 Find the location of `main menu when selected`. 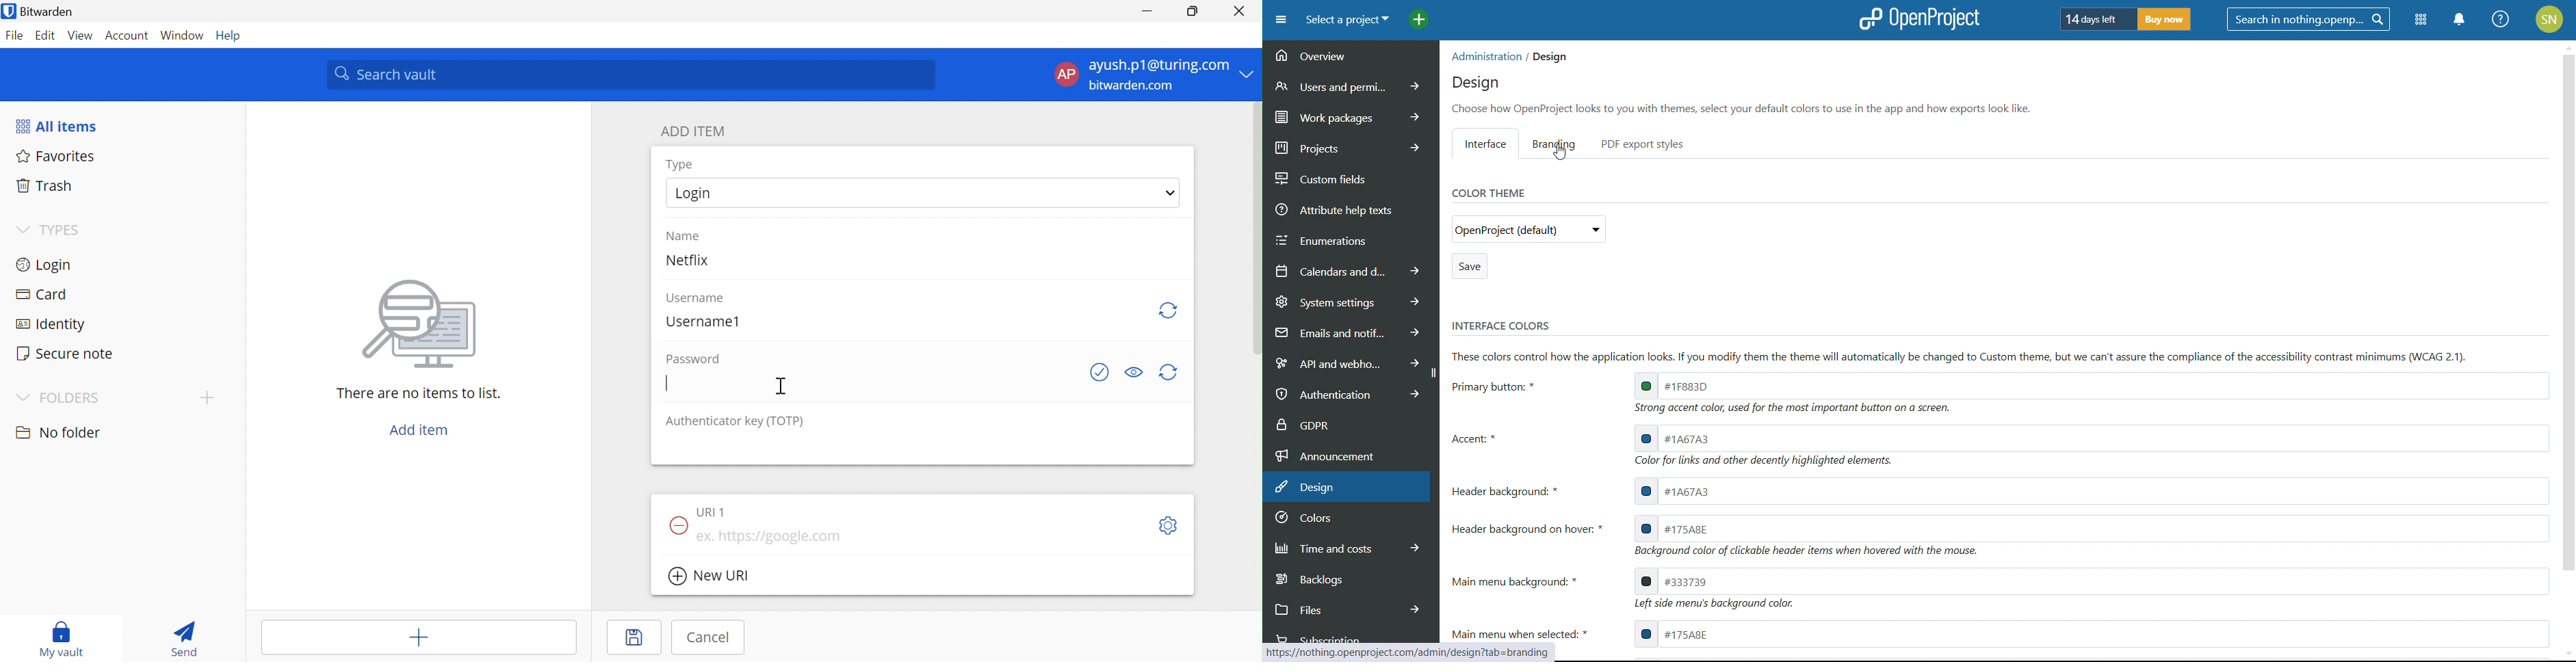

main menu when selected is located at coordinates (2091, 634).